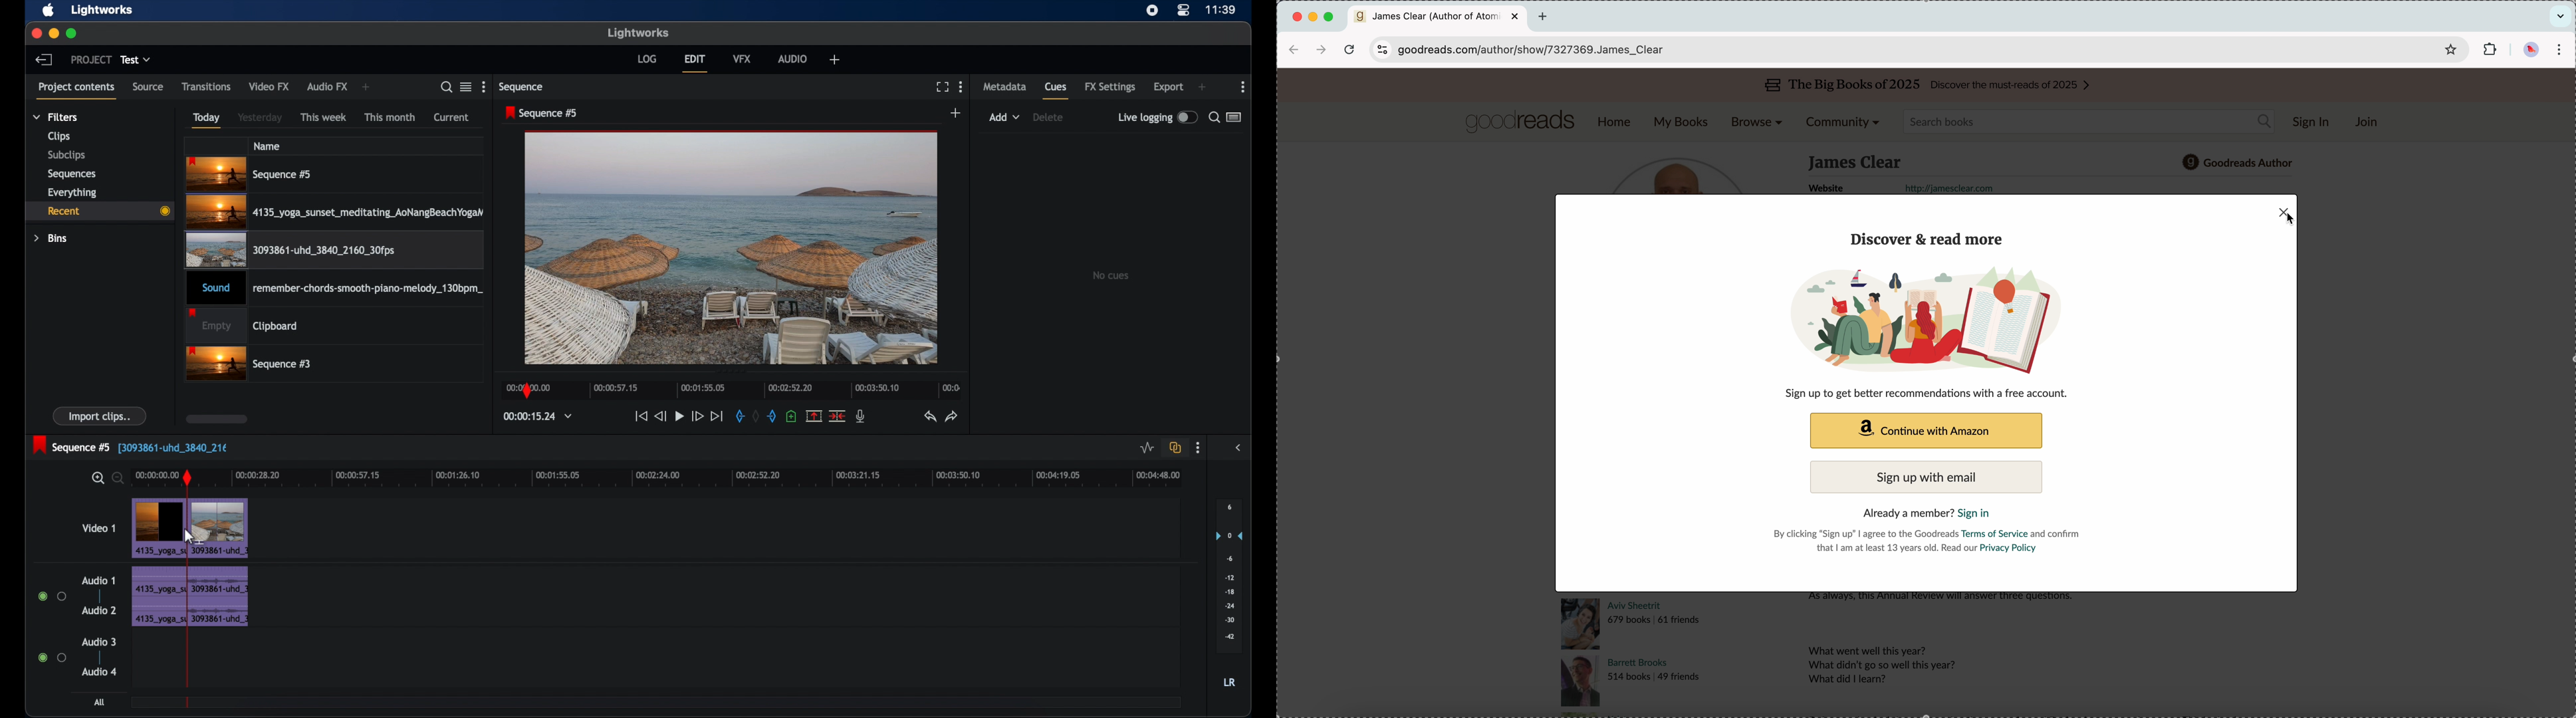 The width and height of the screenshot is (2576, 728). What do you see at coordinates (774, 417) in the screenshot?
I see `out mark` at bounding box center [774, 417].